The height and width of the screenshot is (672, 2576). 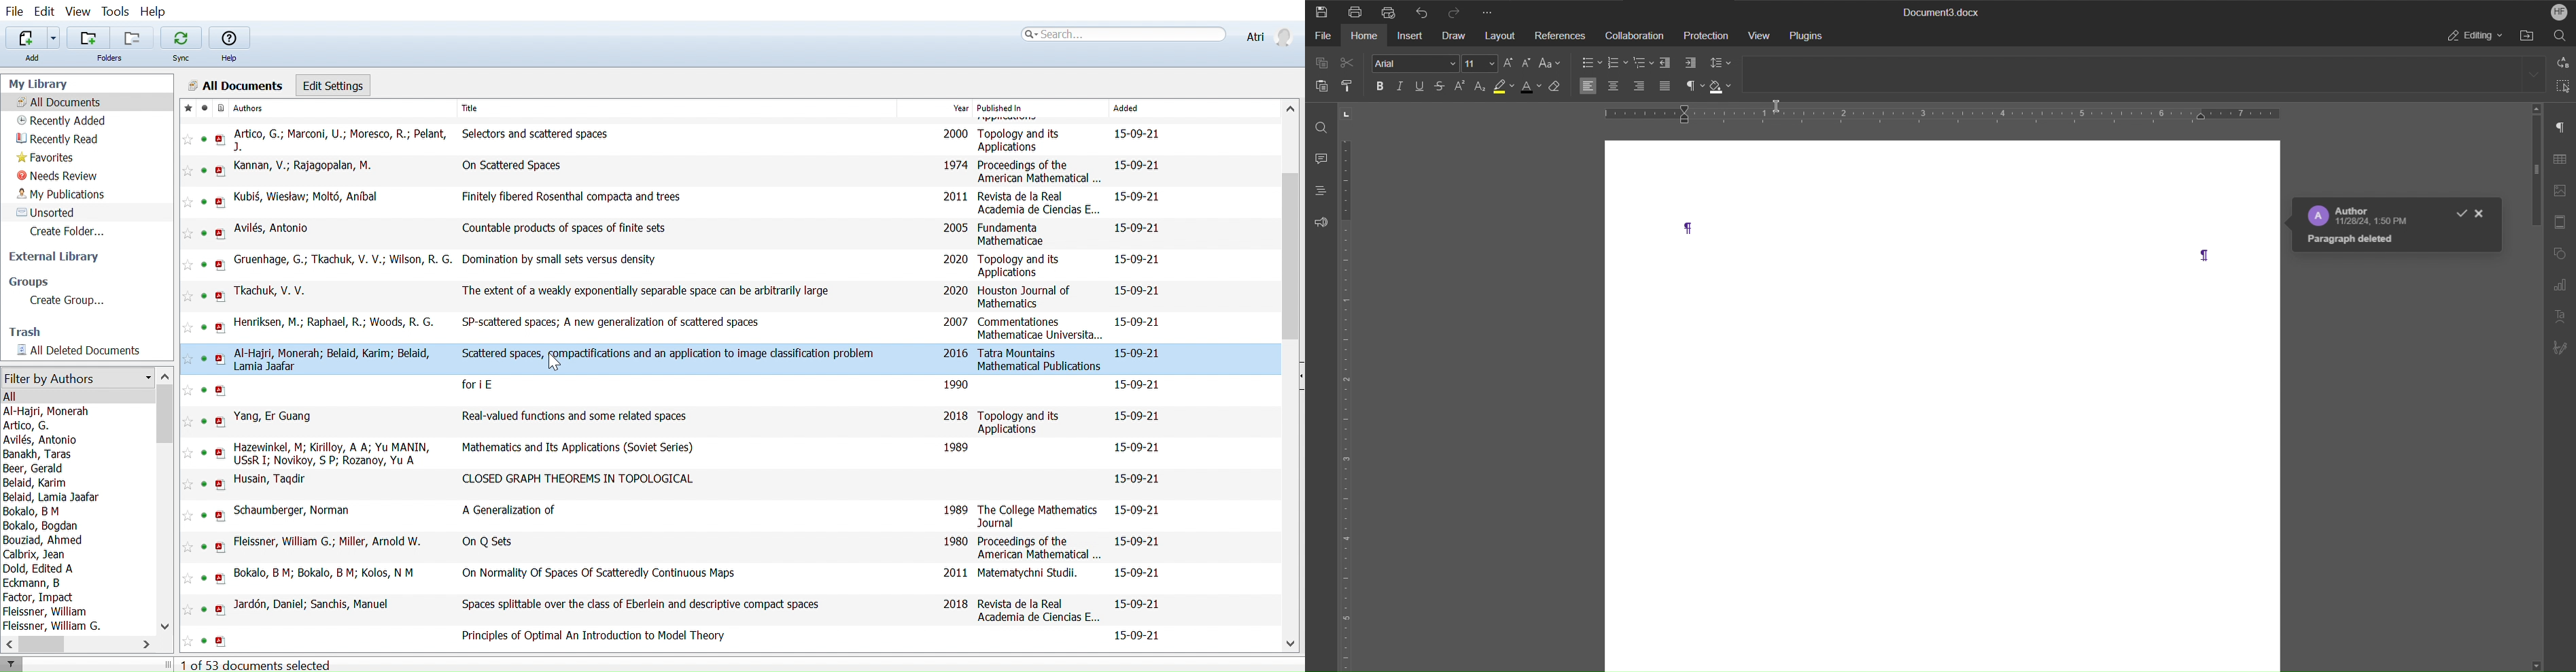 I want to click on Help, so click(x=229, y=46).